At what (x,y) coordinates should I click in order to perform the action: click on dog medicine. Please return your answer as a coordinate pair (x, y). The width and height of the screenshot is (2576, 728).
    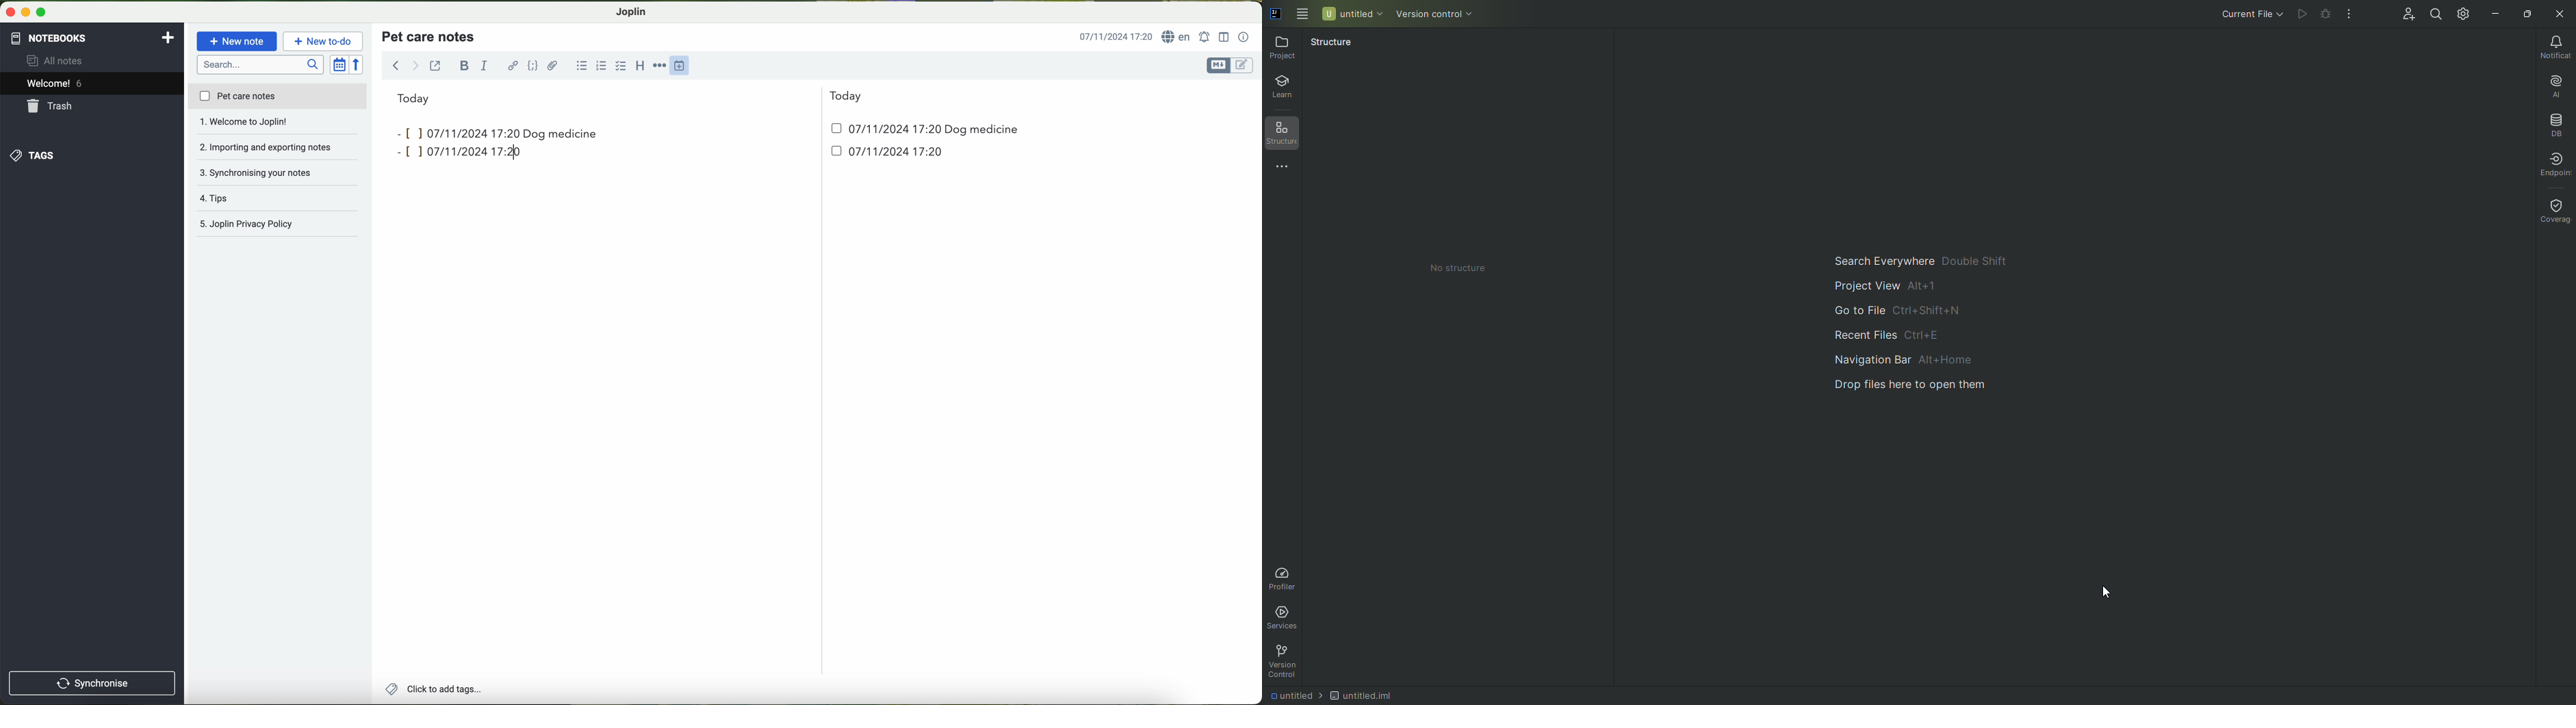
    Looking at the image, I should click on (561, 135).